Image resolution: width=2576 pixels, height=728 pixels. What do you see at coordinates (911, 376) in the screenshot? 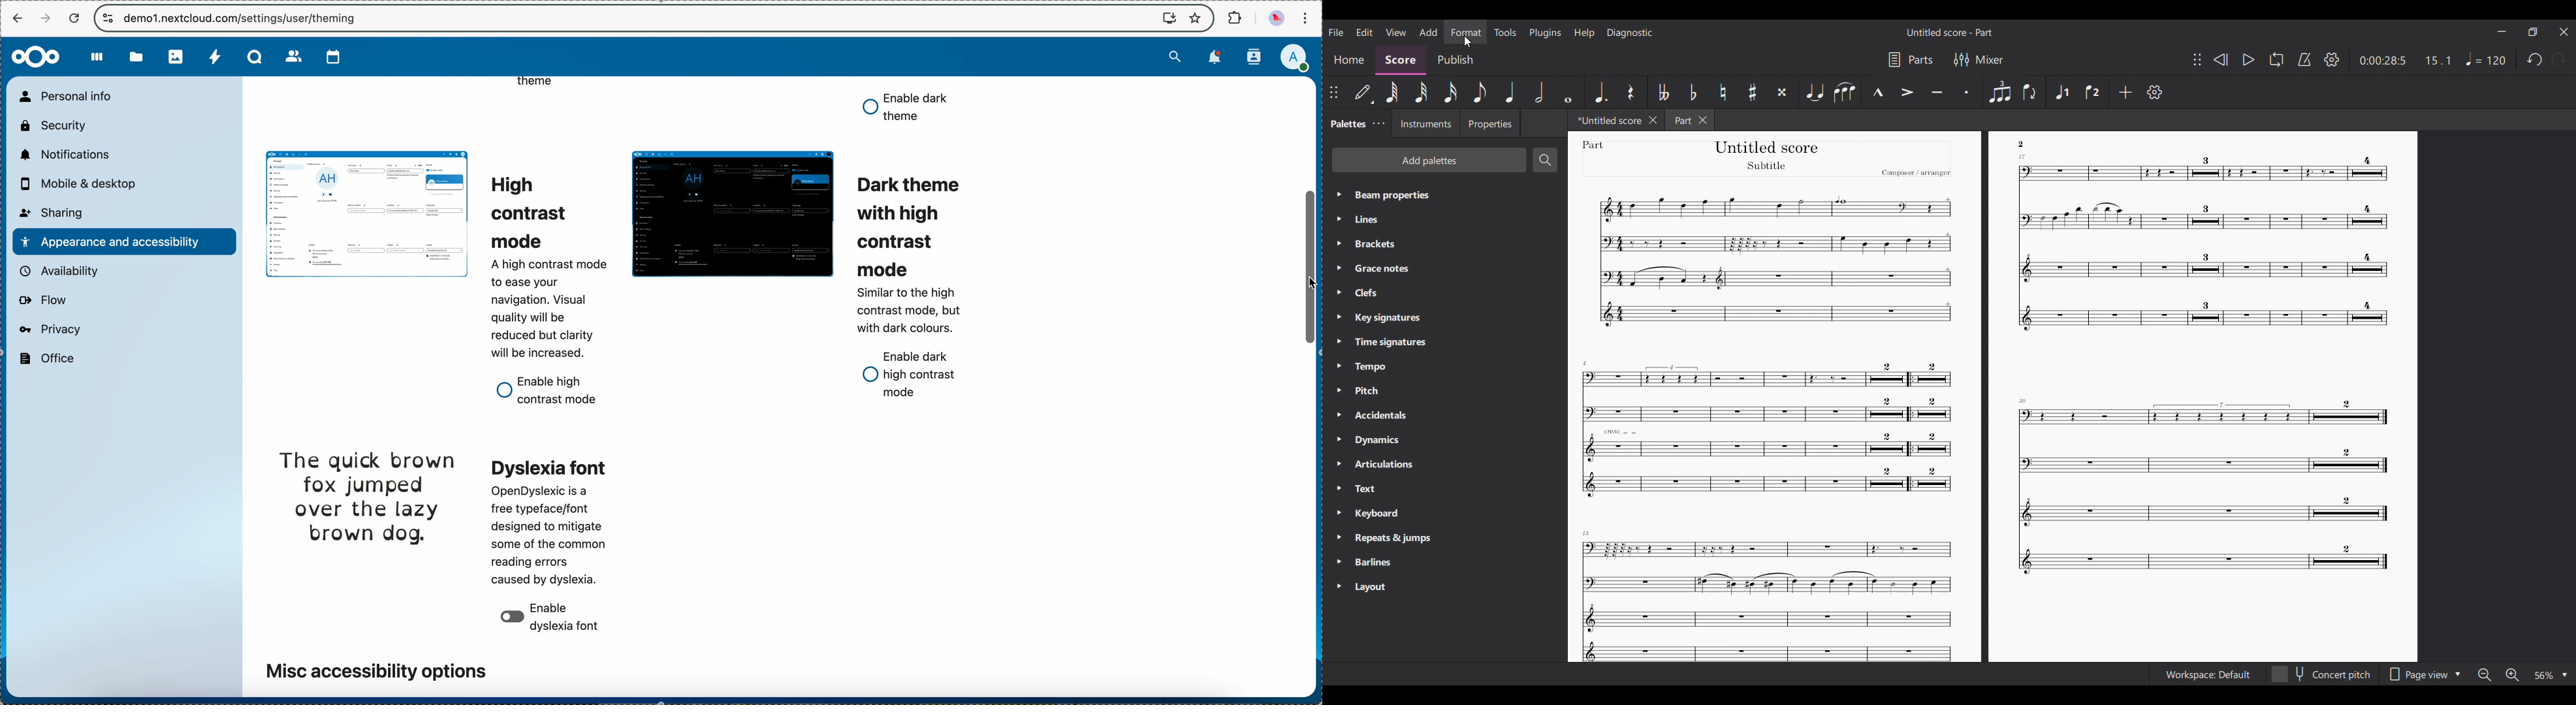
I see `enable dark high contrast mode` at bounding box center [911, 376].